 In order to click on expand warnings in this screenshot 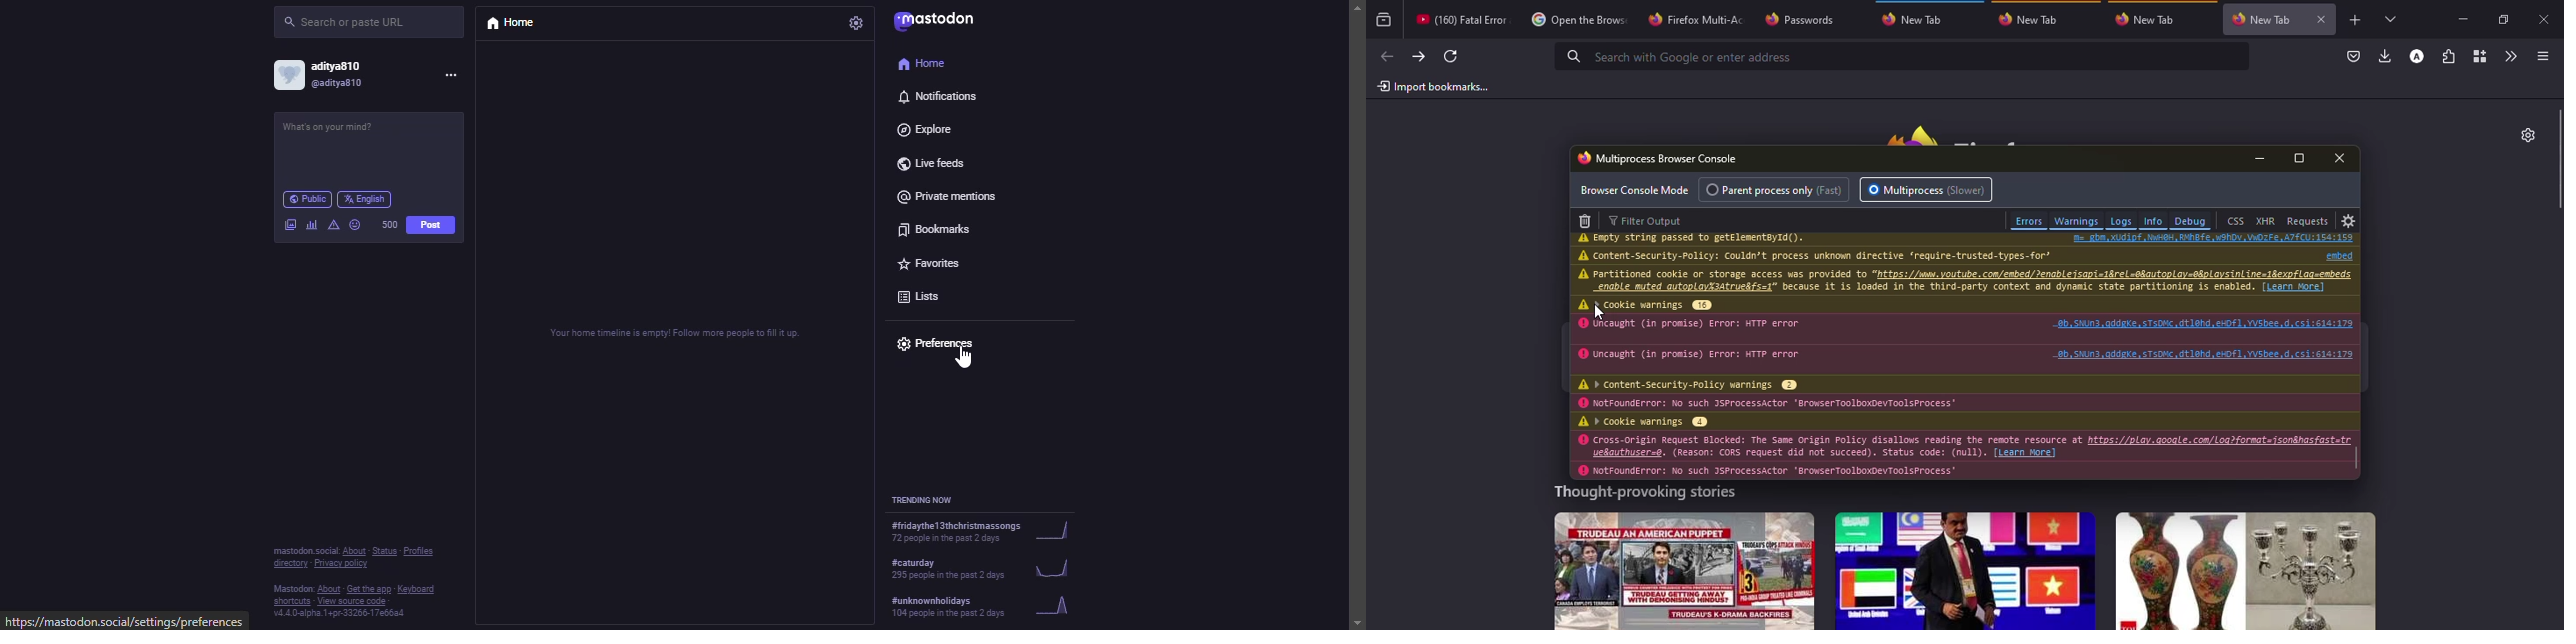, I will do `click(1654, 422)`.